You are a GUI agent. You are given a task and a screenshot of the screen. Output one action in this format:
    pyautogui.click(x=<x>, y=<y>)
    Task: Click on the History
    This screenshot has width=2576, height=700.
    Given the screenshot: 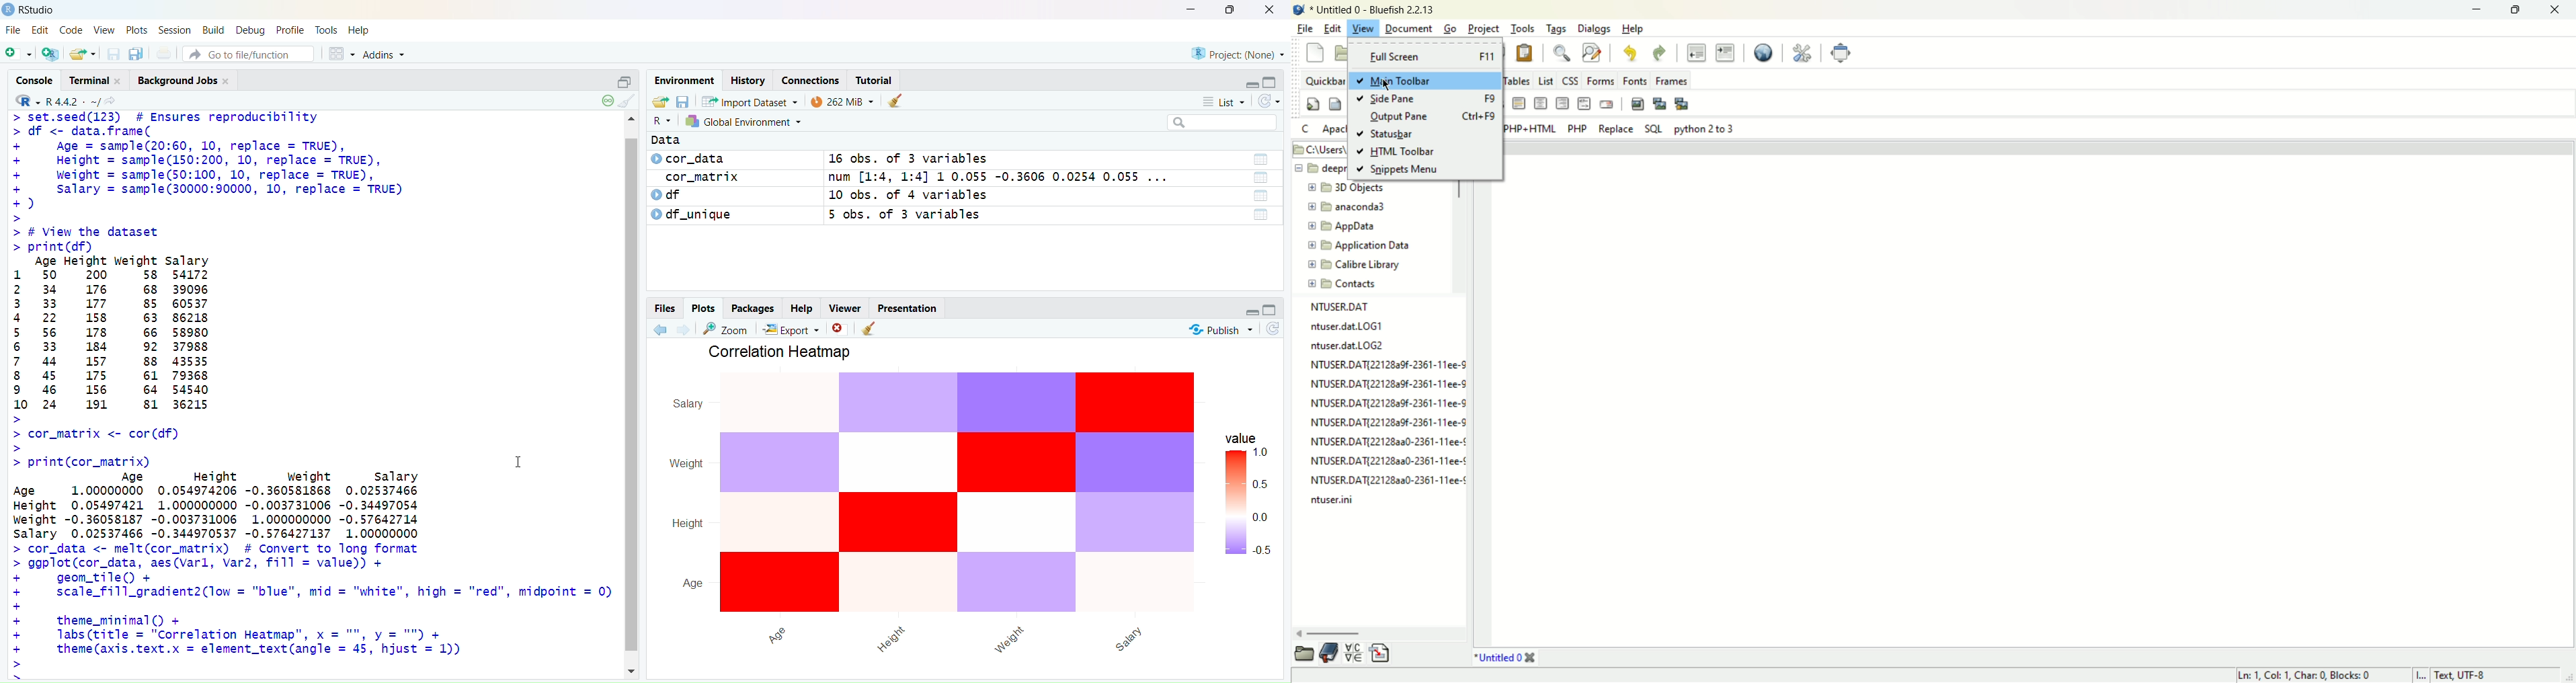 What is the action you would take?
    pyautogui.click(x=749, y=81)
    